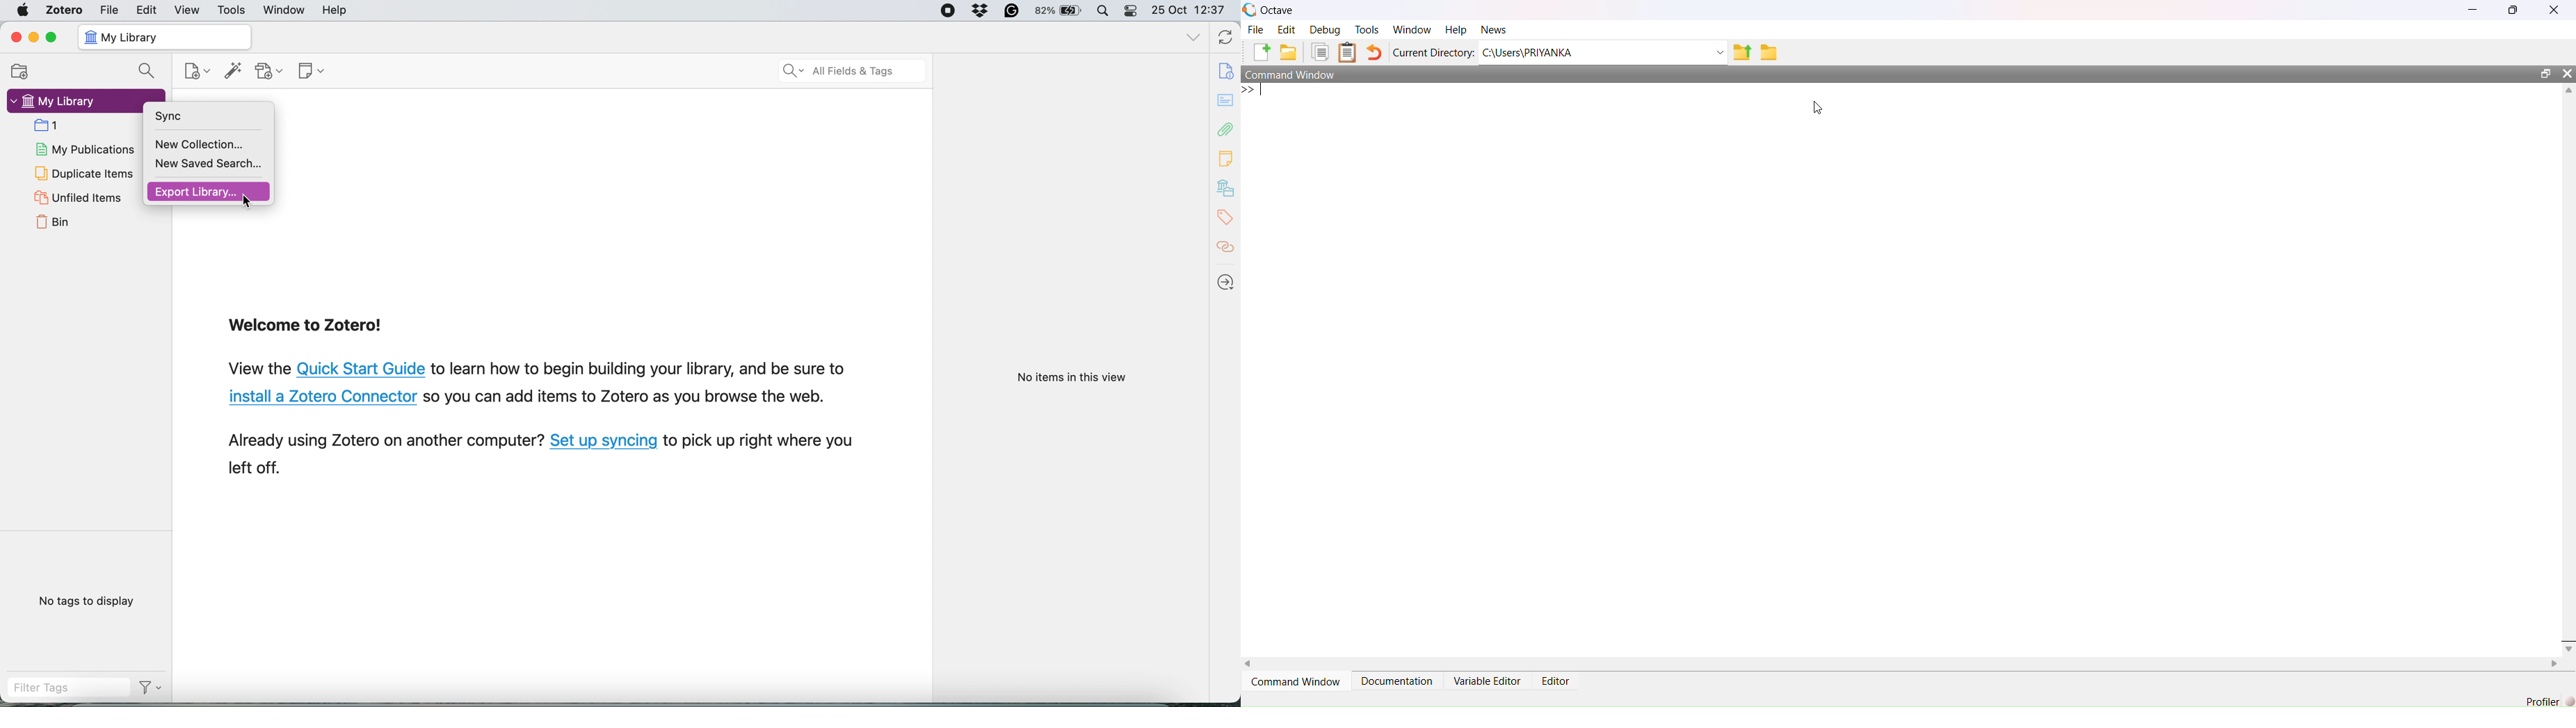 The image size is (2576, 728). Describe the element at coordinates (234, 71) in the screenshot. I see `add item by identifier` at that location.